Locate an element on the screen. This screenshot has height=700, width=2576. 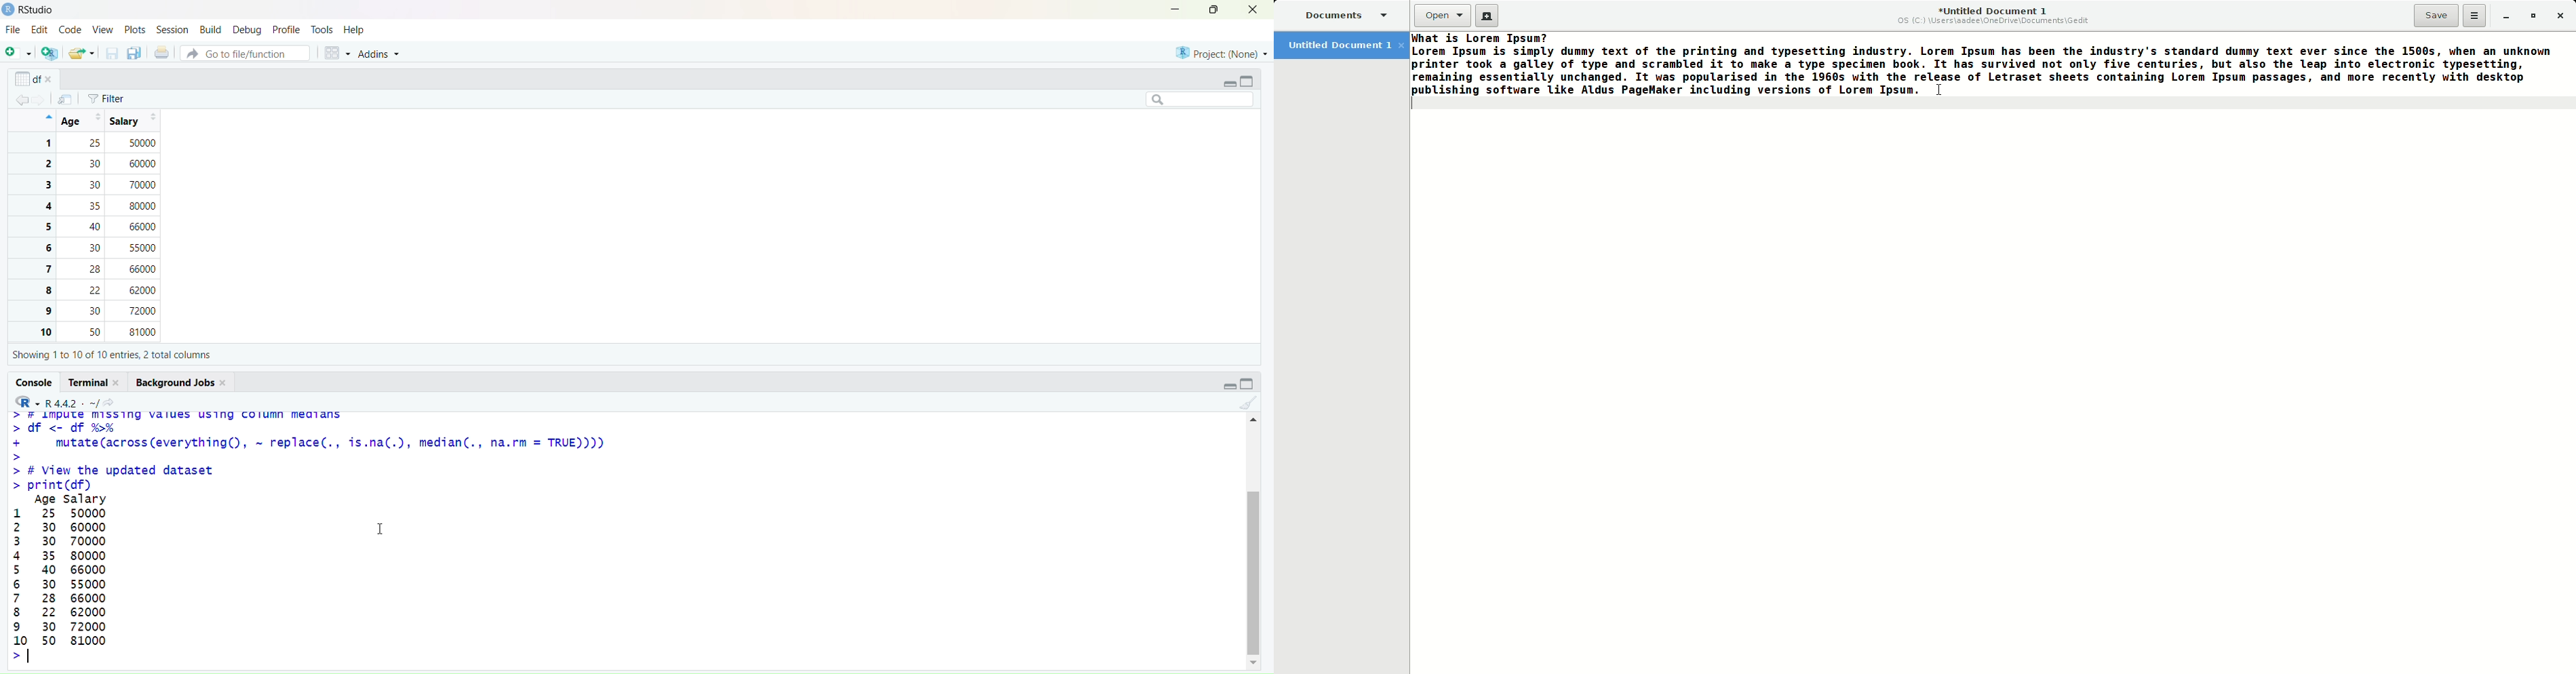
code is located at coordinates (70, 29).